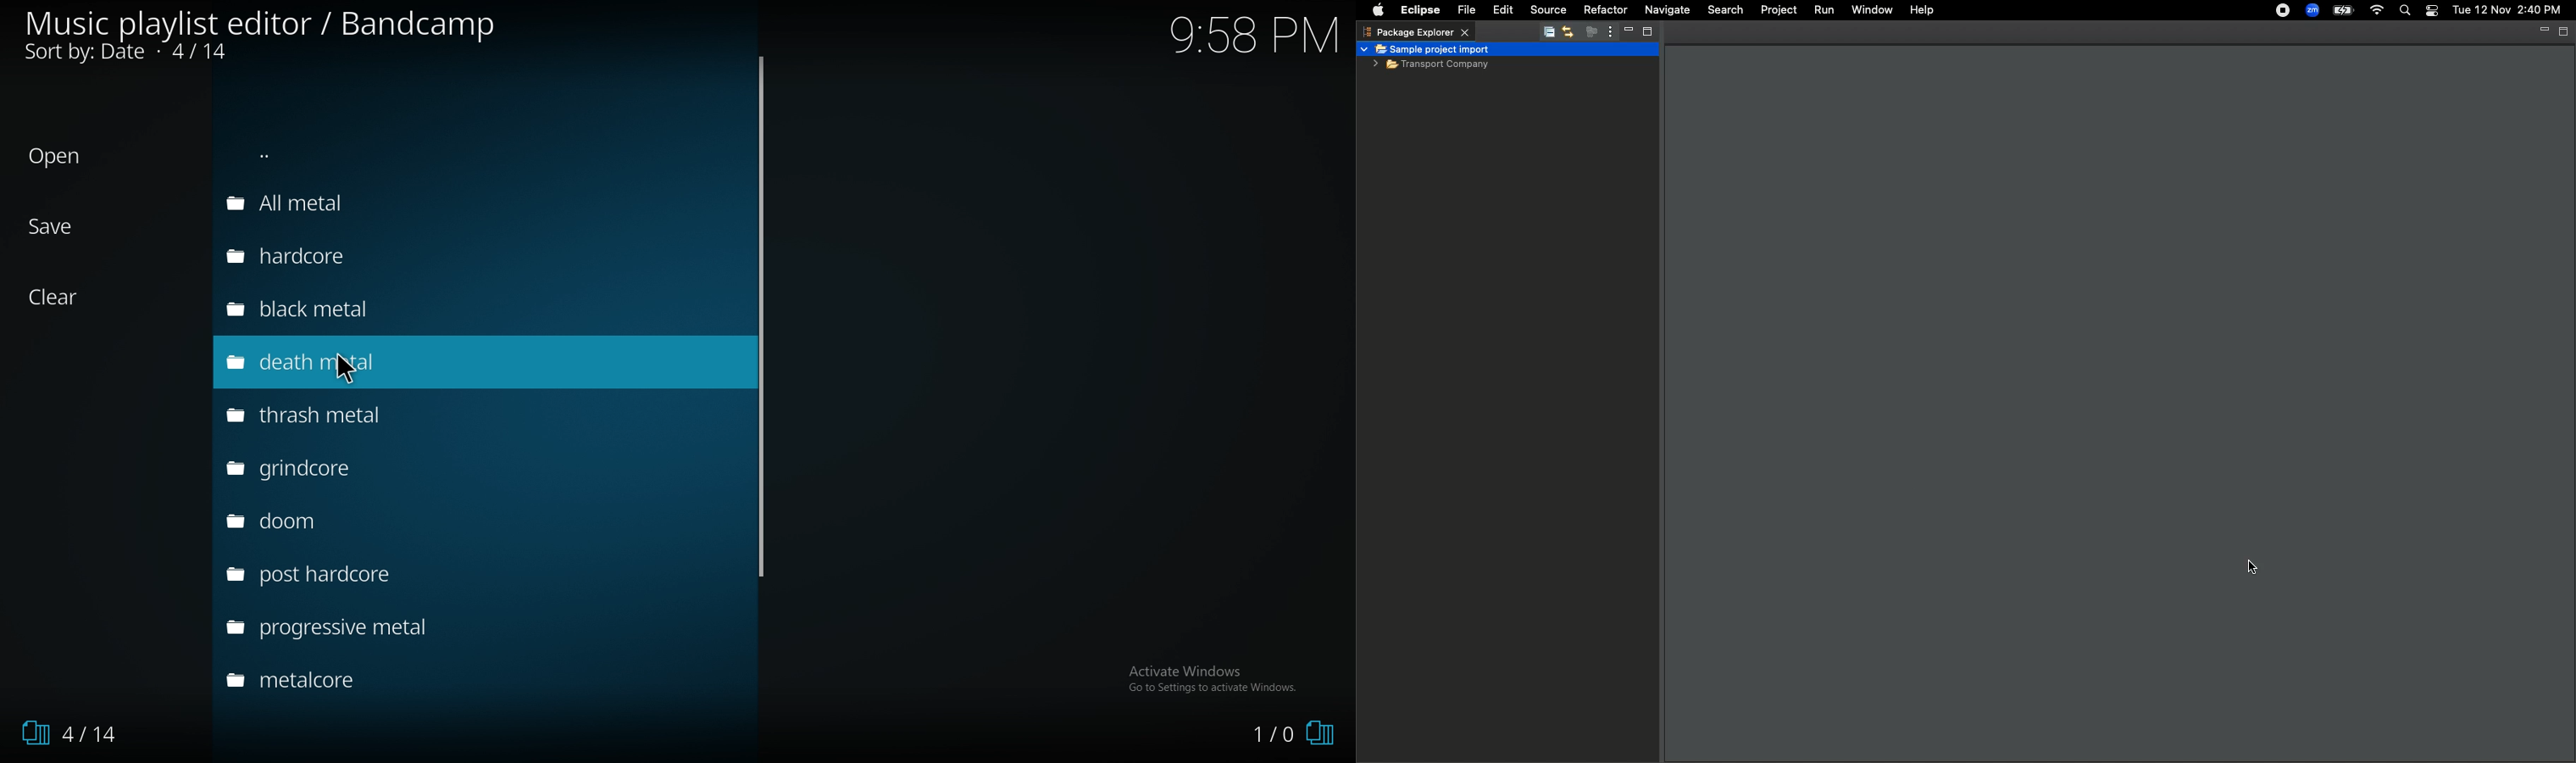  I want to click on Save, so click(53, 227).